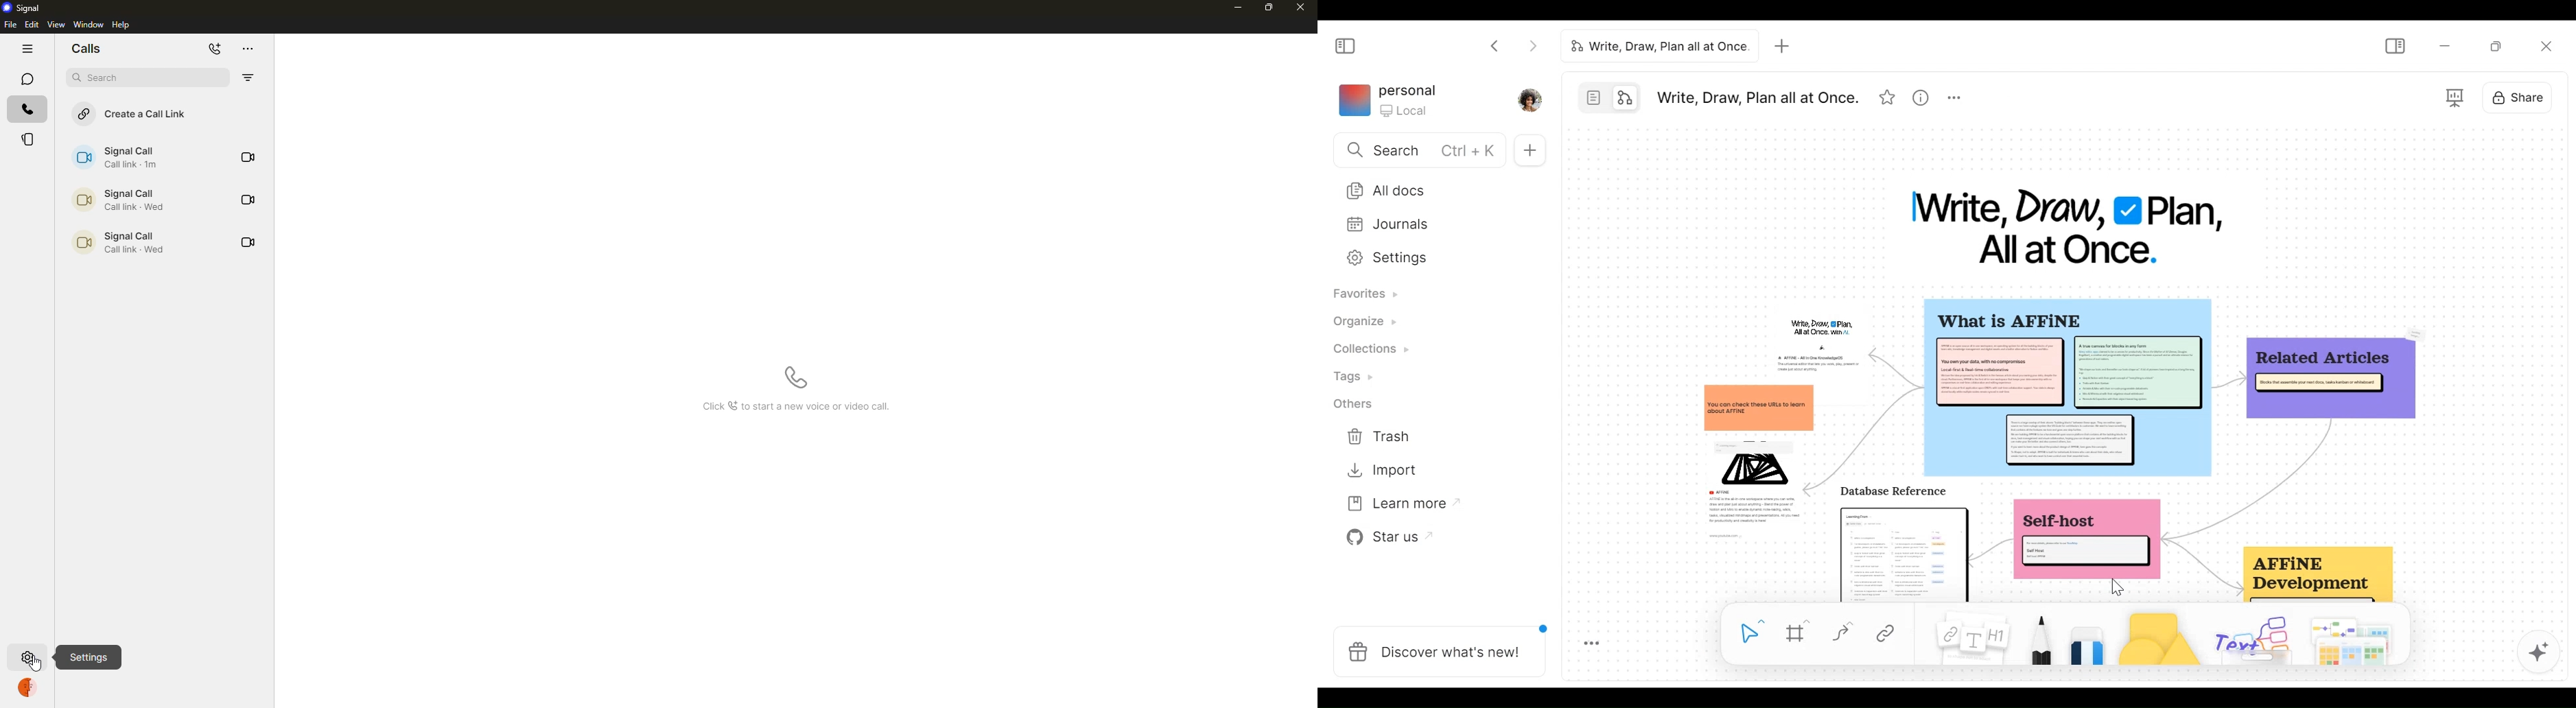 This screenshot has height=728, width=2576. What do you see at coordinates (27, 657) in the screenshot?
I see `settings` at bounding box center [27, 657].